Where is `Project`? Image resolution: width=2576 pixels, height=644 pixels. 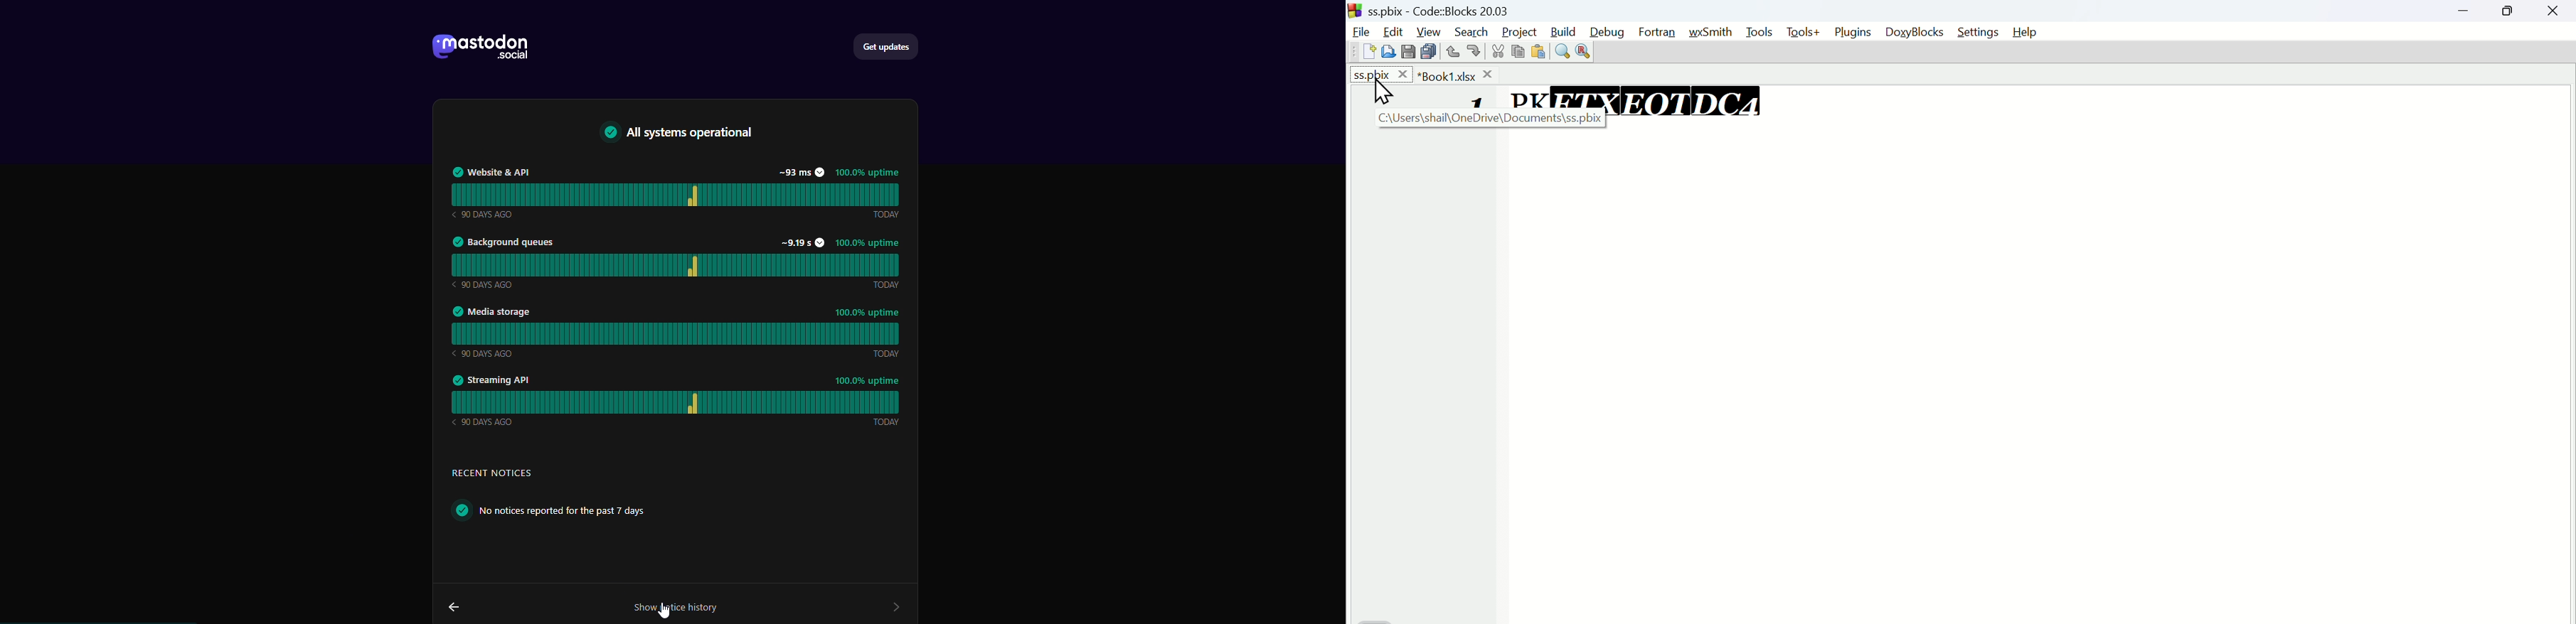 Project is located at coordinates (1517, 30).